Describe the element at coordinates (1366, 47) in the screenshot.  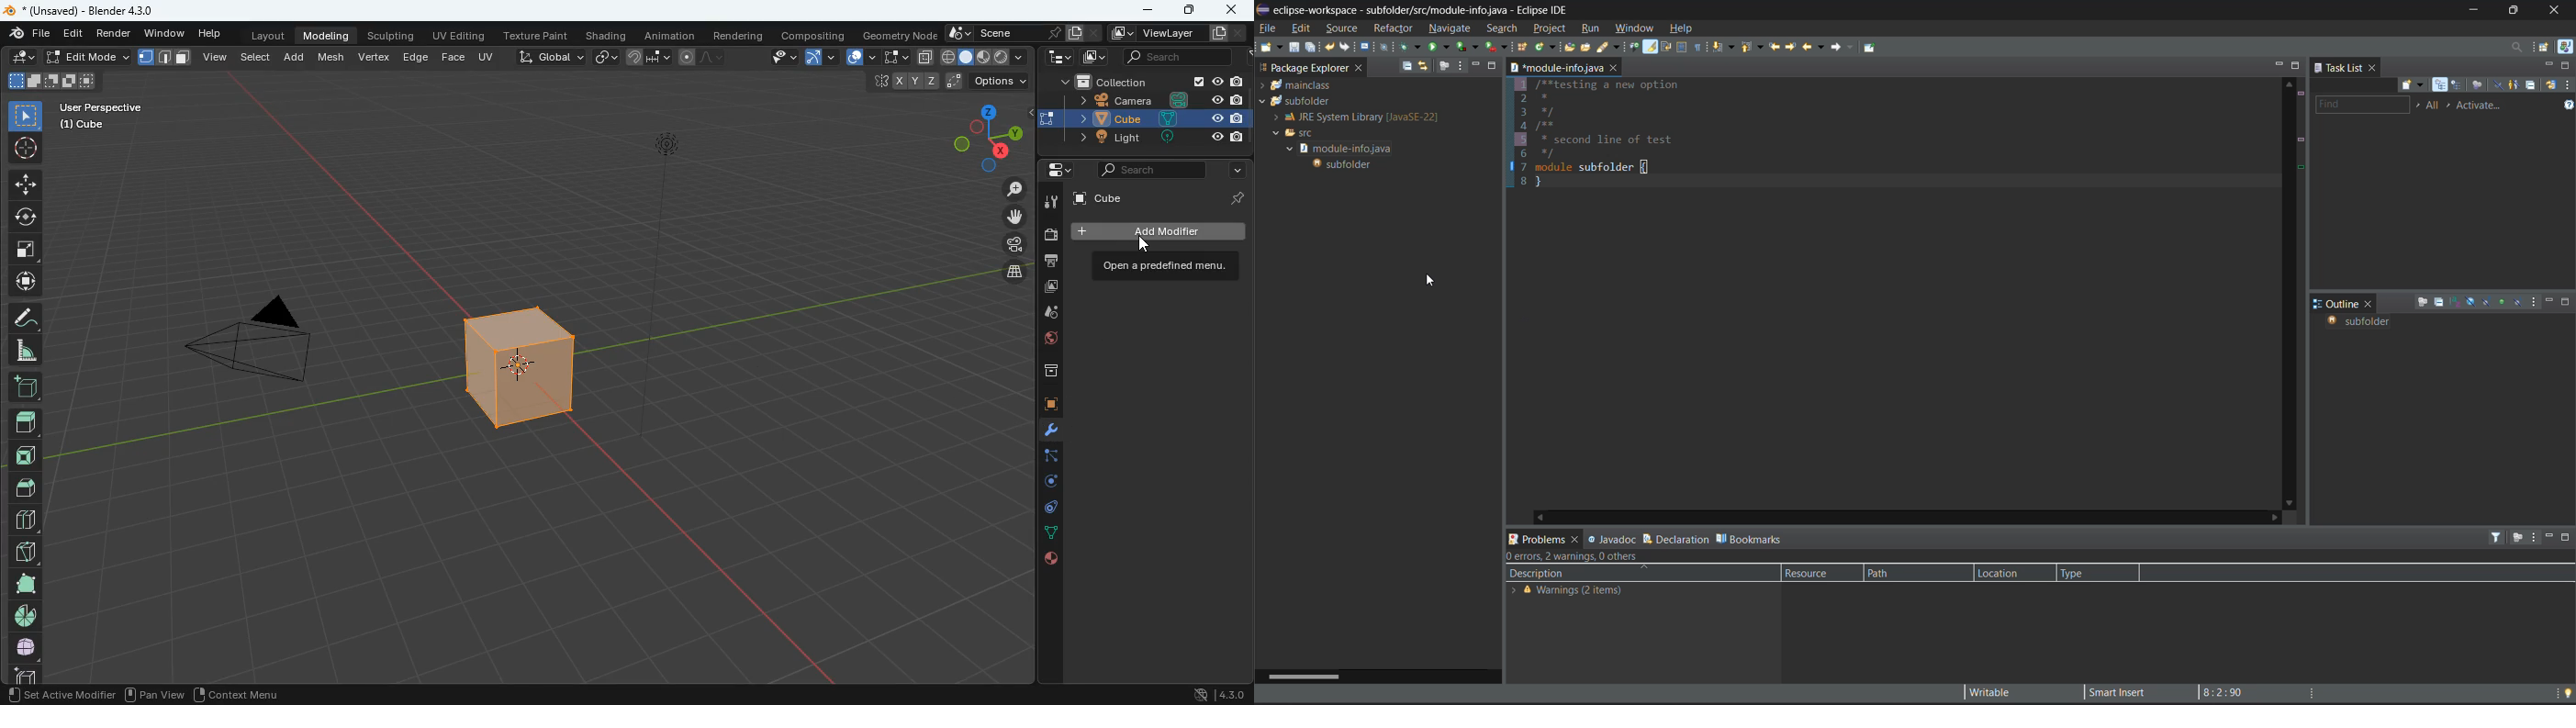
I see `open a terminal` at that location.